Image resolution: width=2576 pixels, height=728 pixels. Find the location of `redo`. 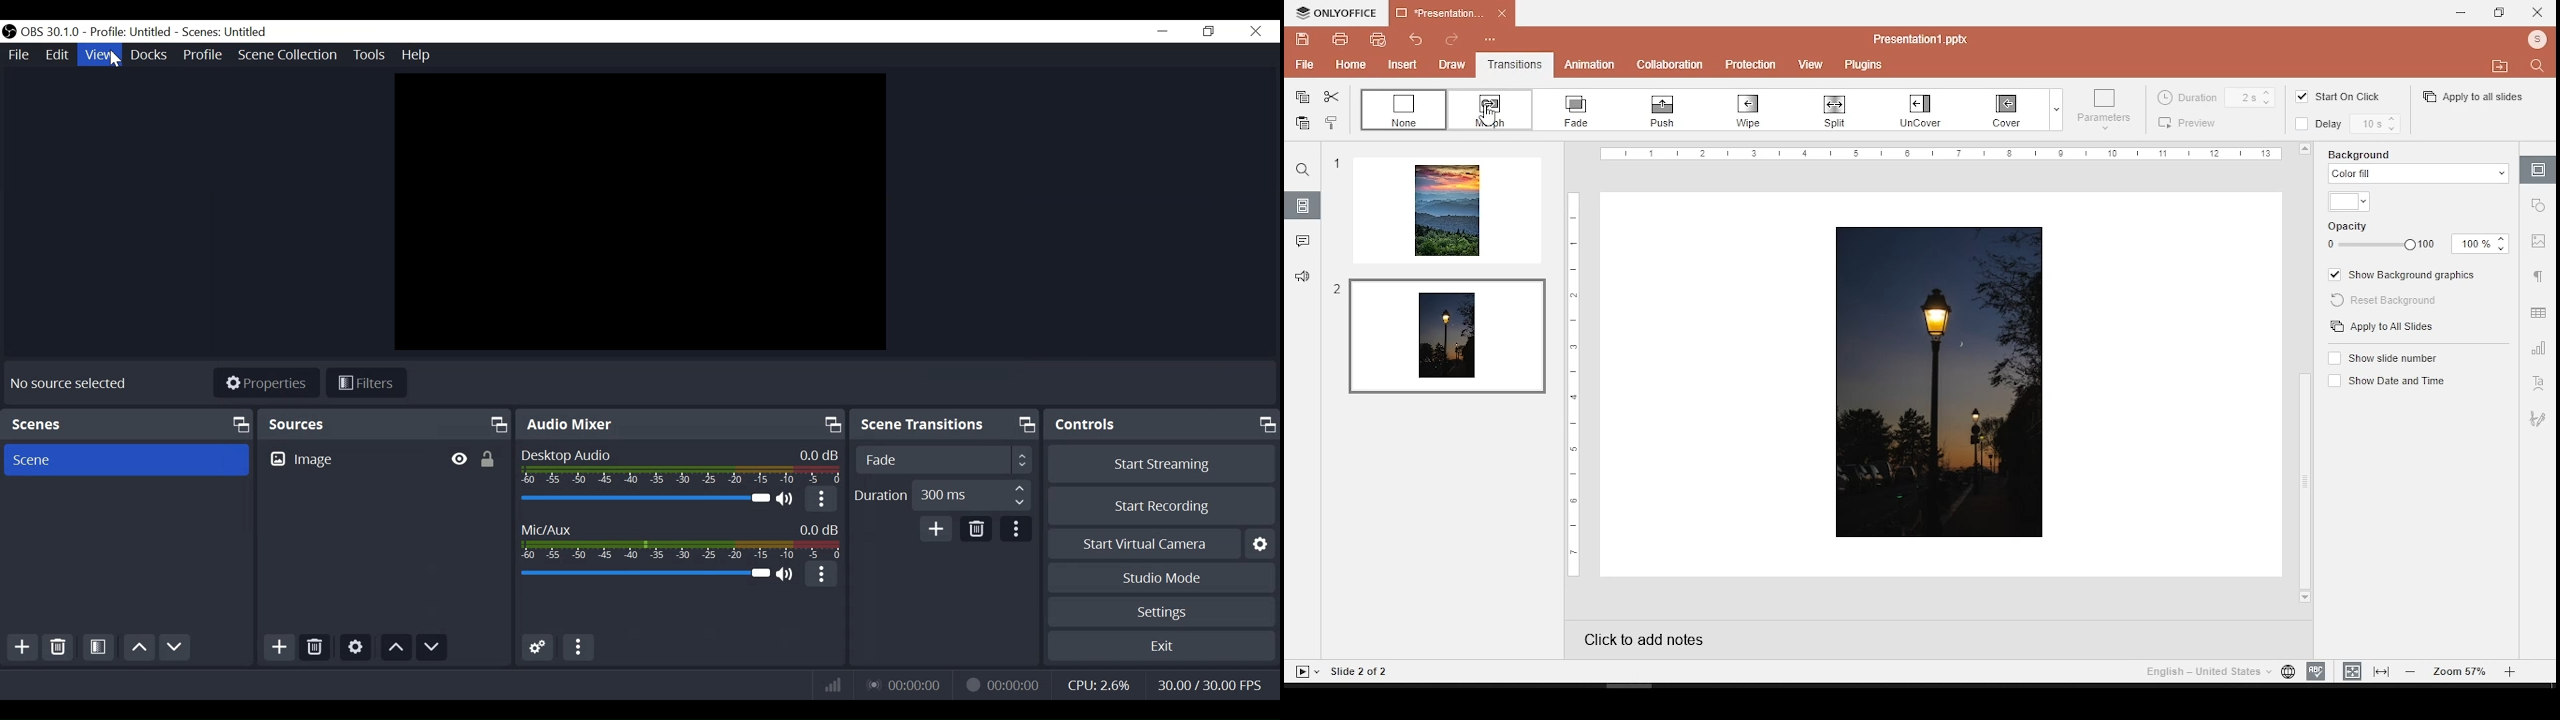

redo is located at coordinates (1450, 37).